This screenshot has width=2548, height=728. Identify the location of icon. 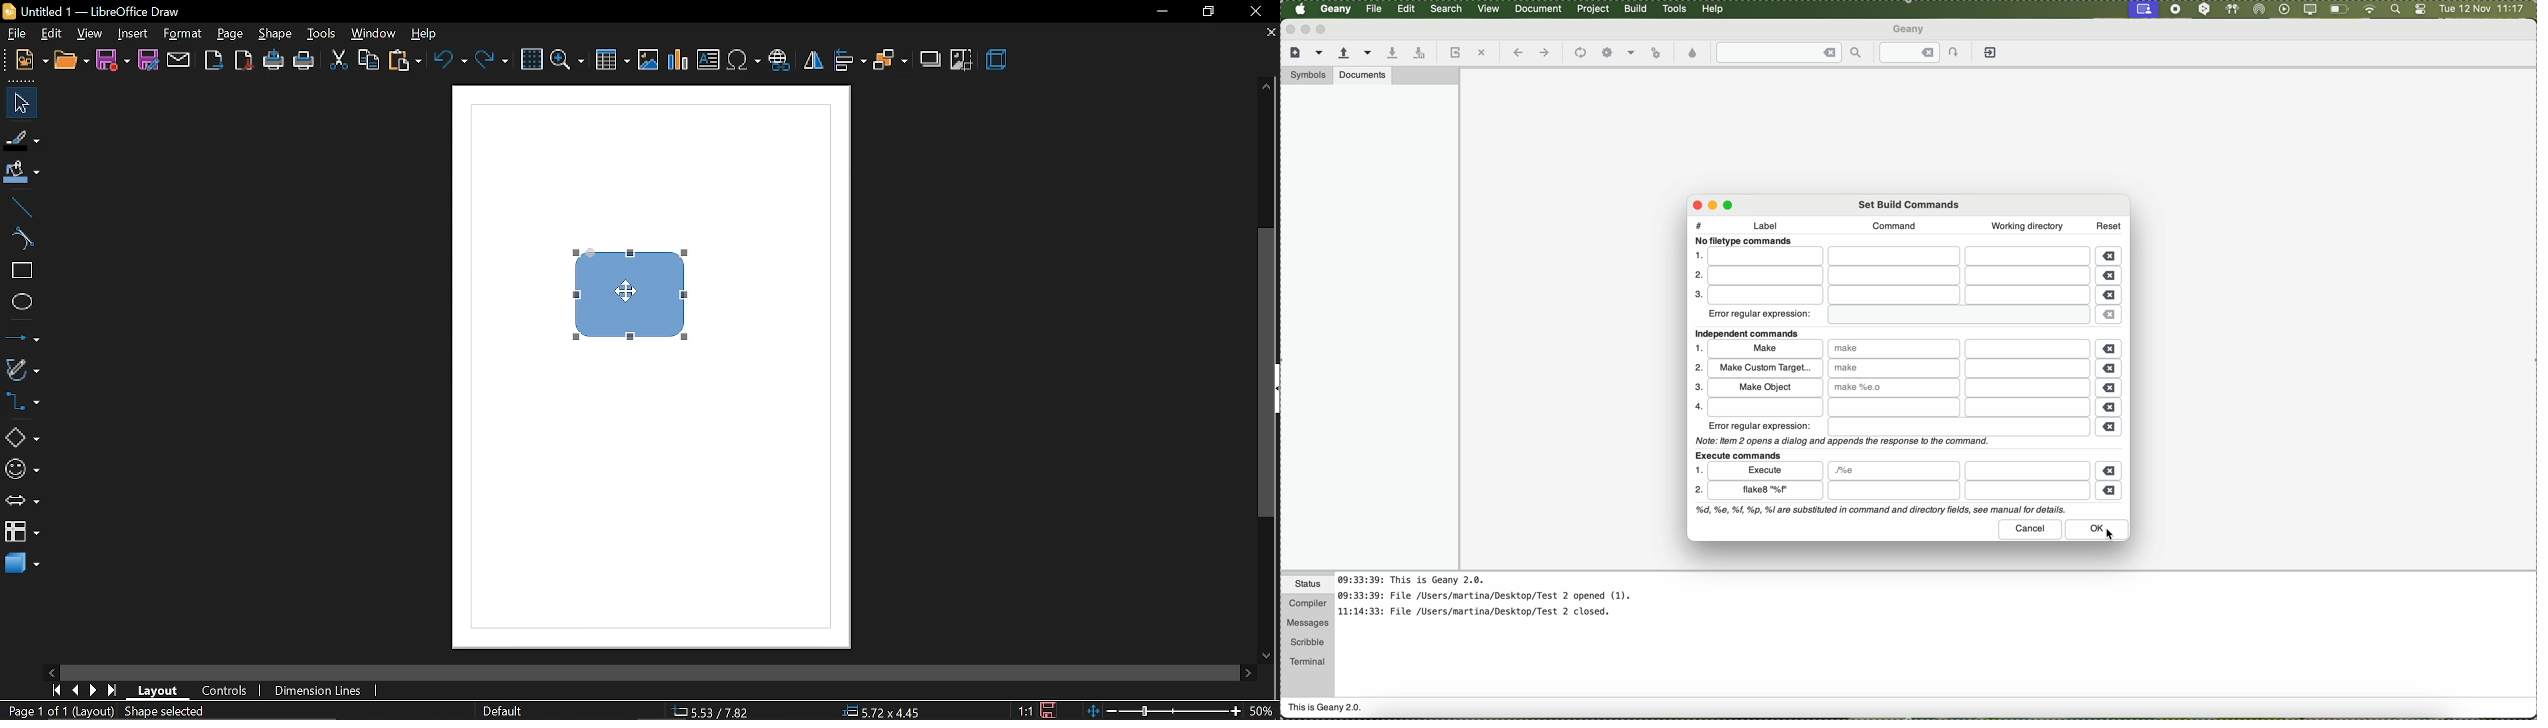
(1631, 54).